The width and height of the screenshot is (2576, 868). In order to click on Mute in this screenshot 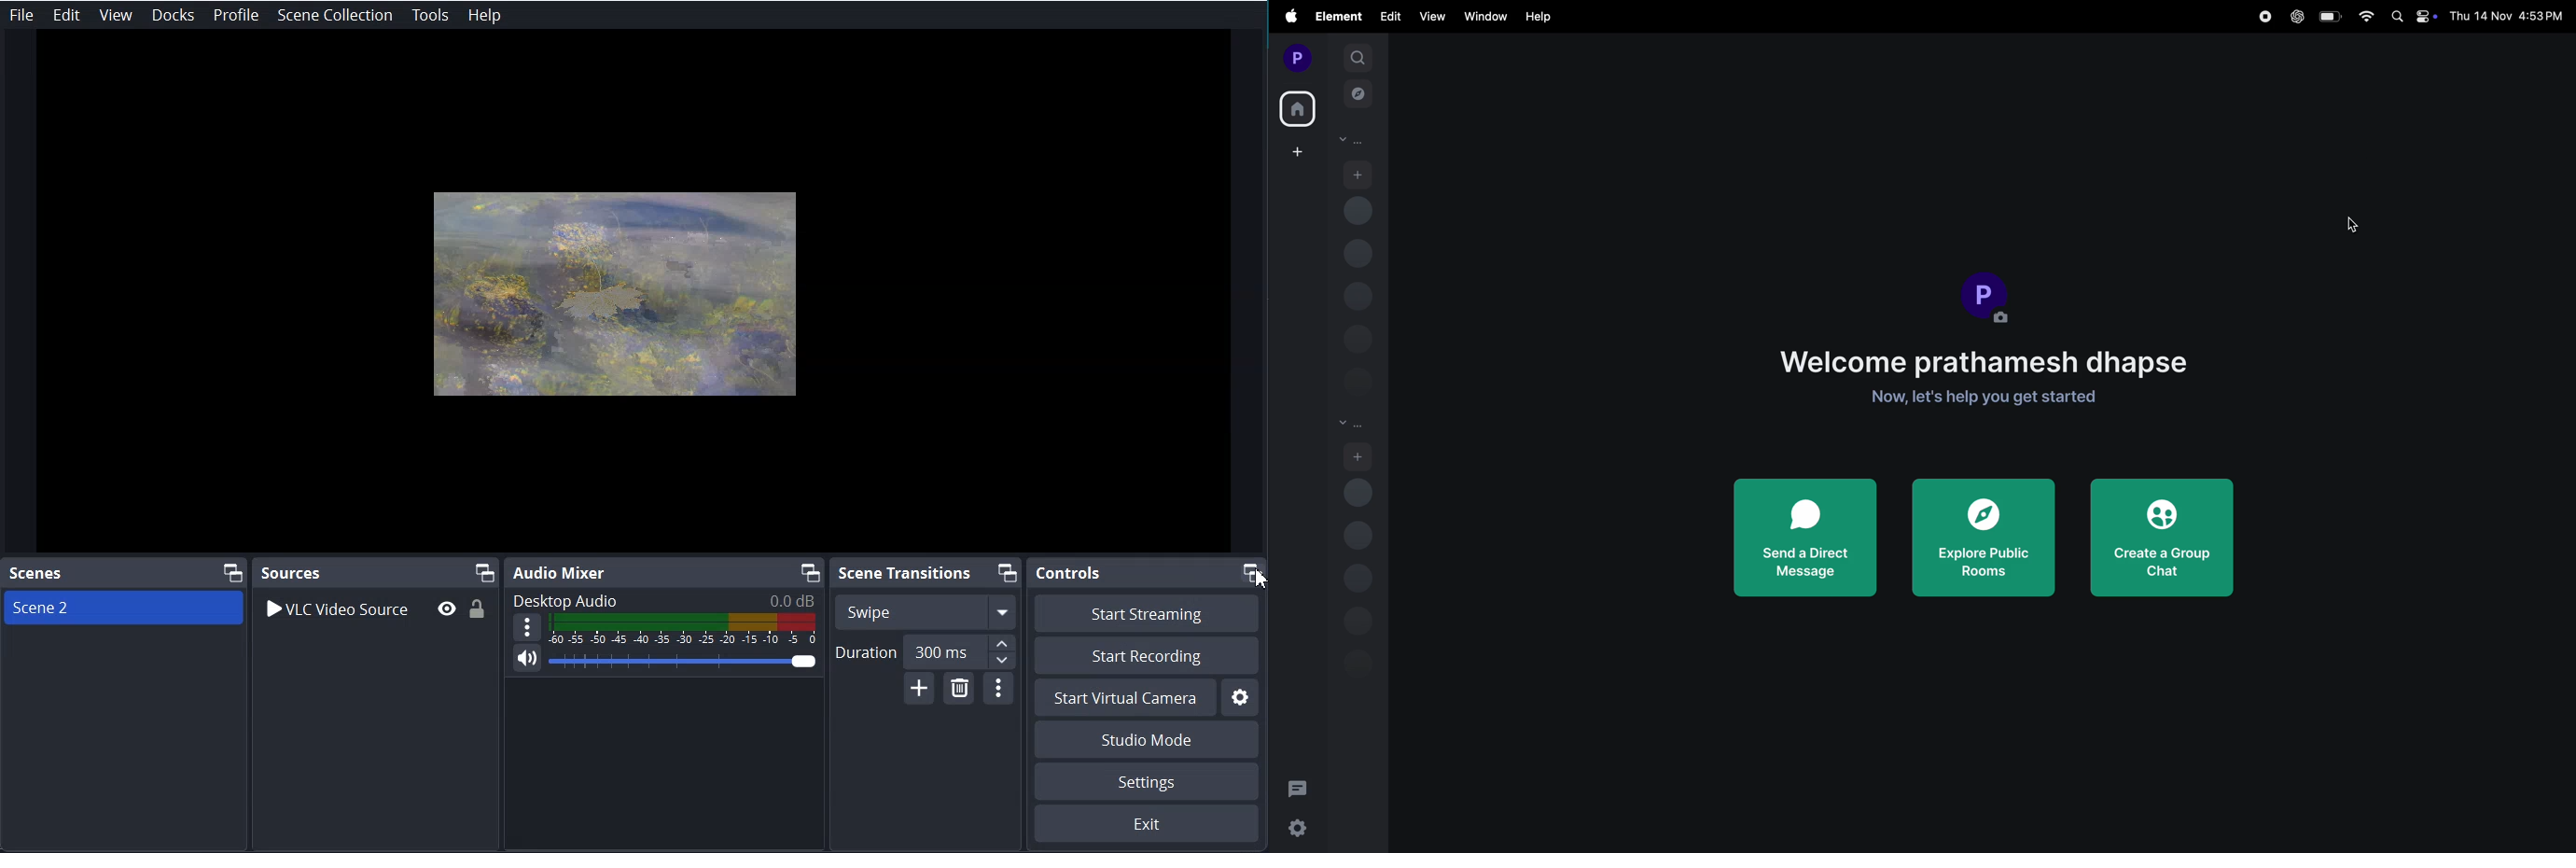, I will do `click(527, 658)`.